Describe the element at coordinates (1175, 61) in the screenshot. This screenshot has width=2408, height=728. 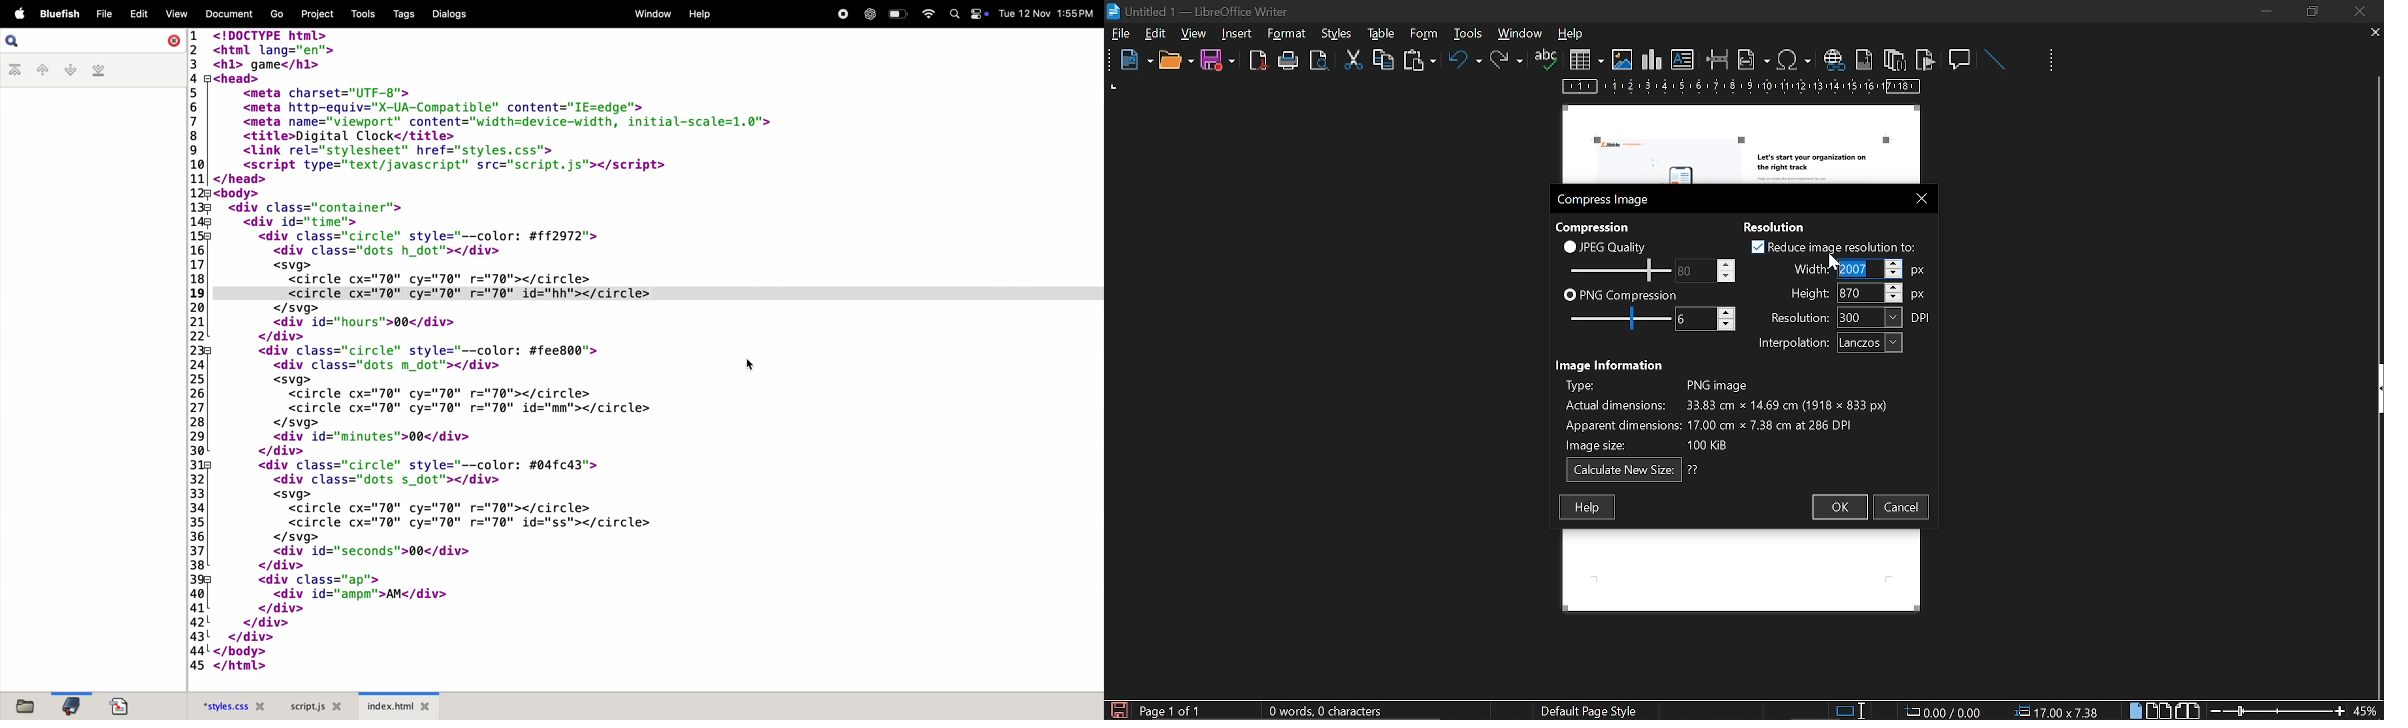
I see `open` at that location.